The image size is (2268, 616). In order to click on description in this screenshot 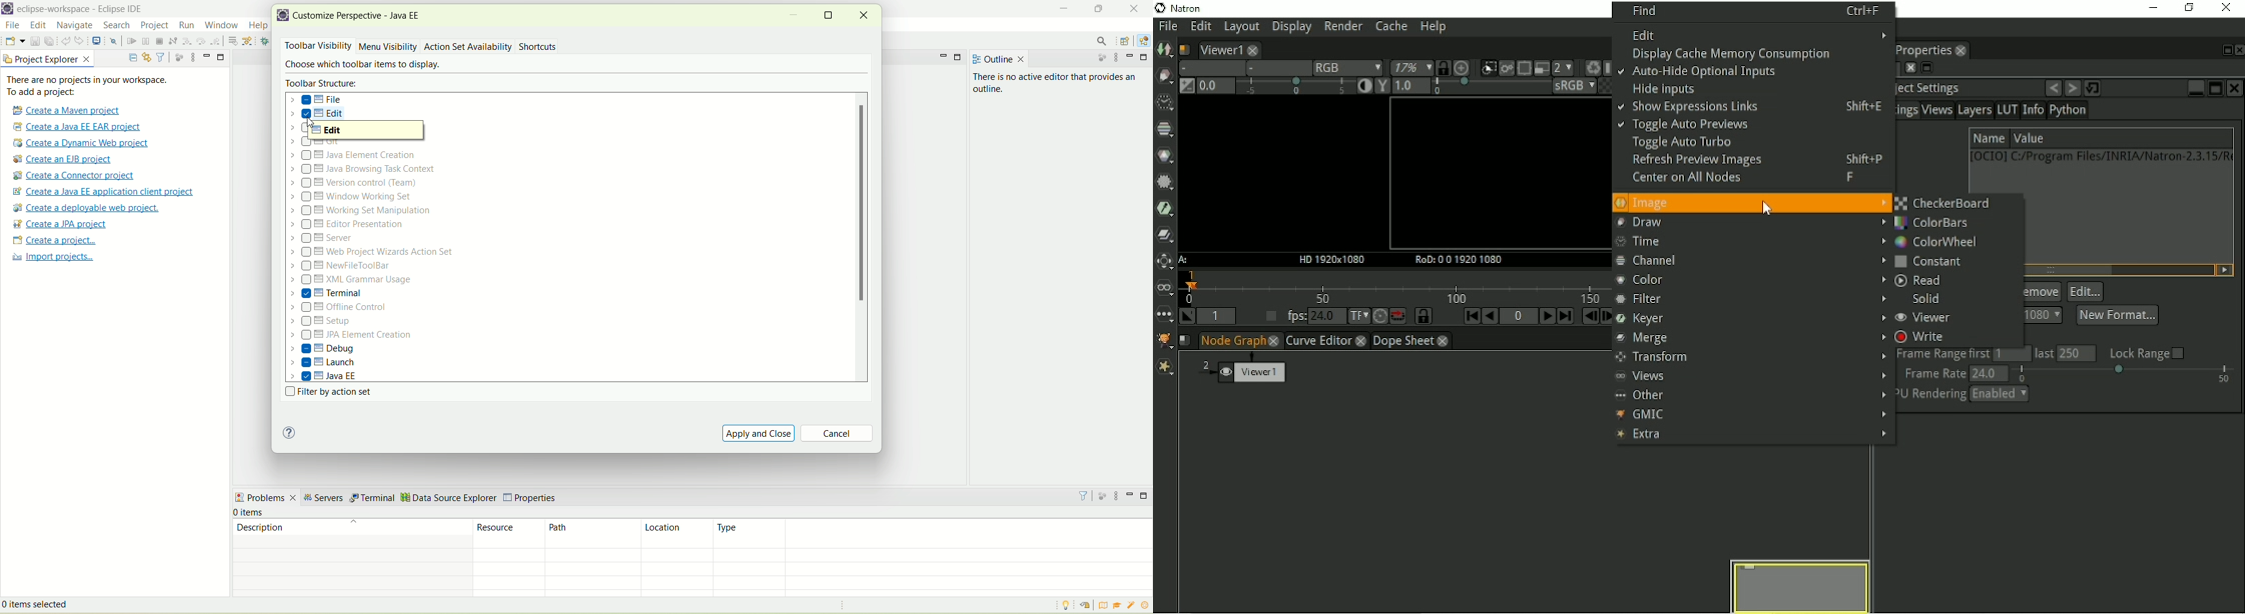, I will do `click(350, 532)`.